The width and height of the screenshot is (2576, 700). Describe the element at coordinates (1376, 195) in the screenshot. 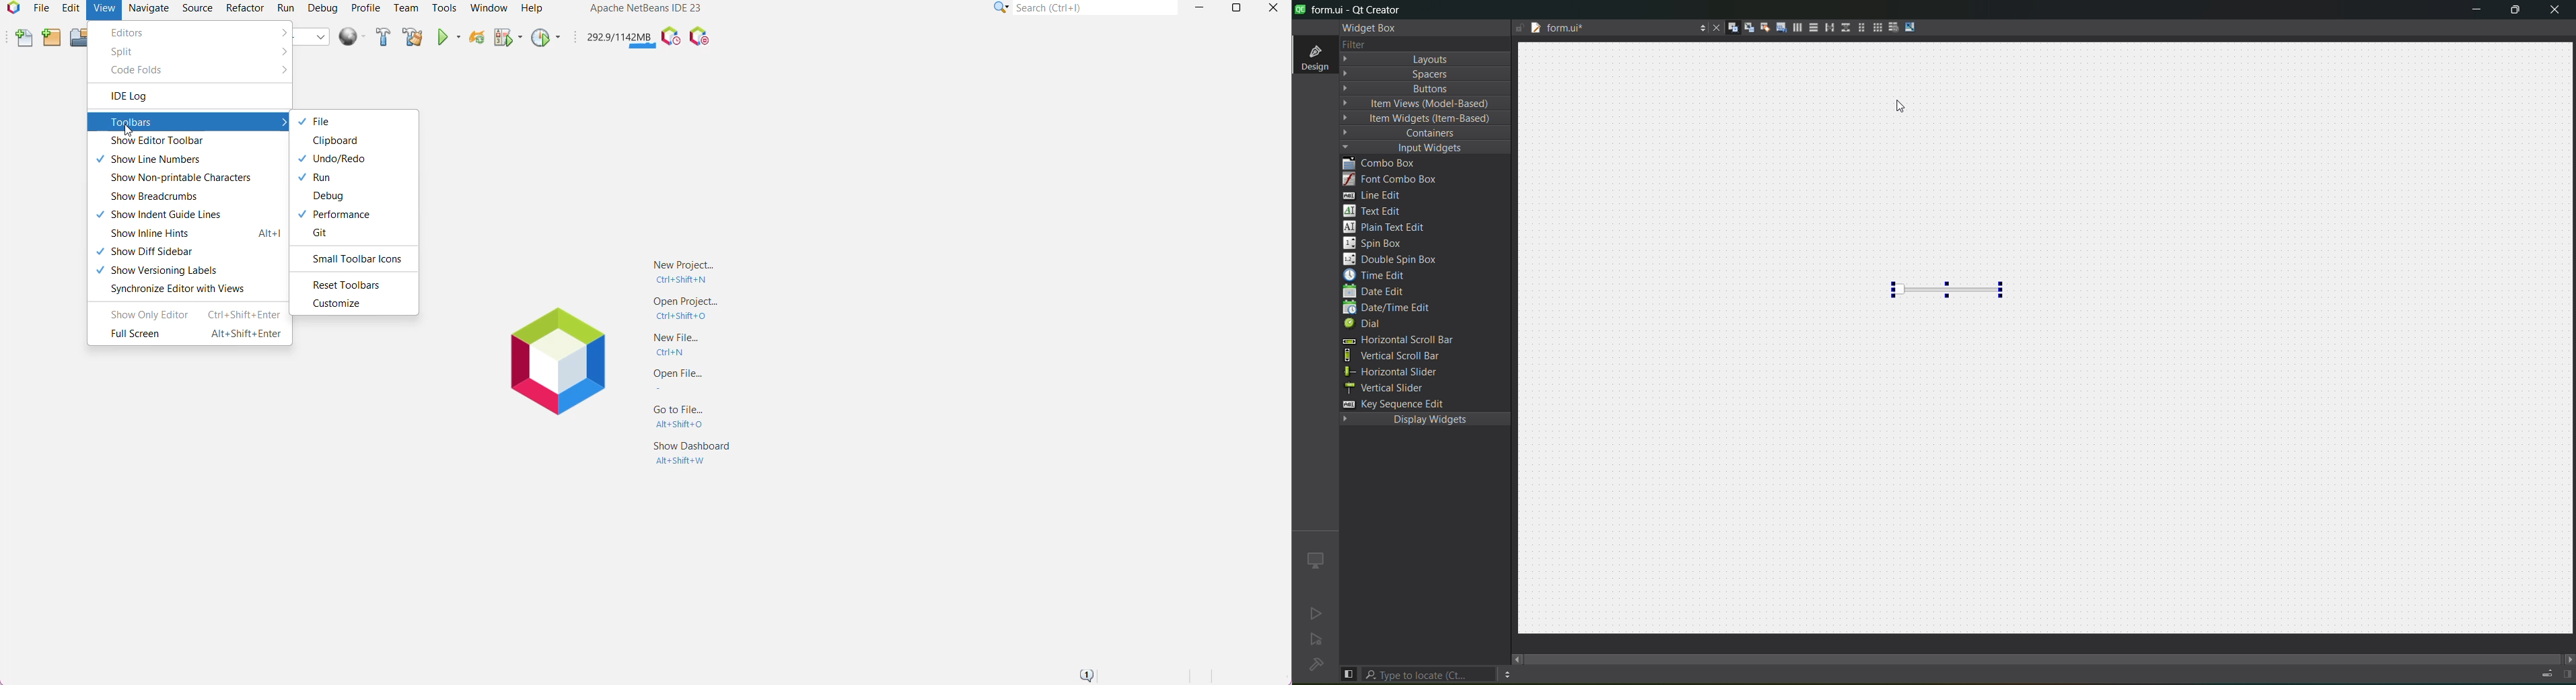

I see `line edit` at that location.